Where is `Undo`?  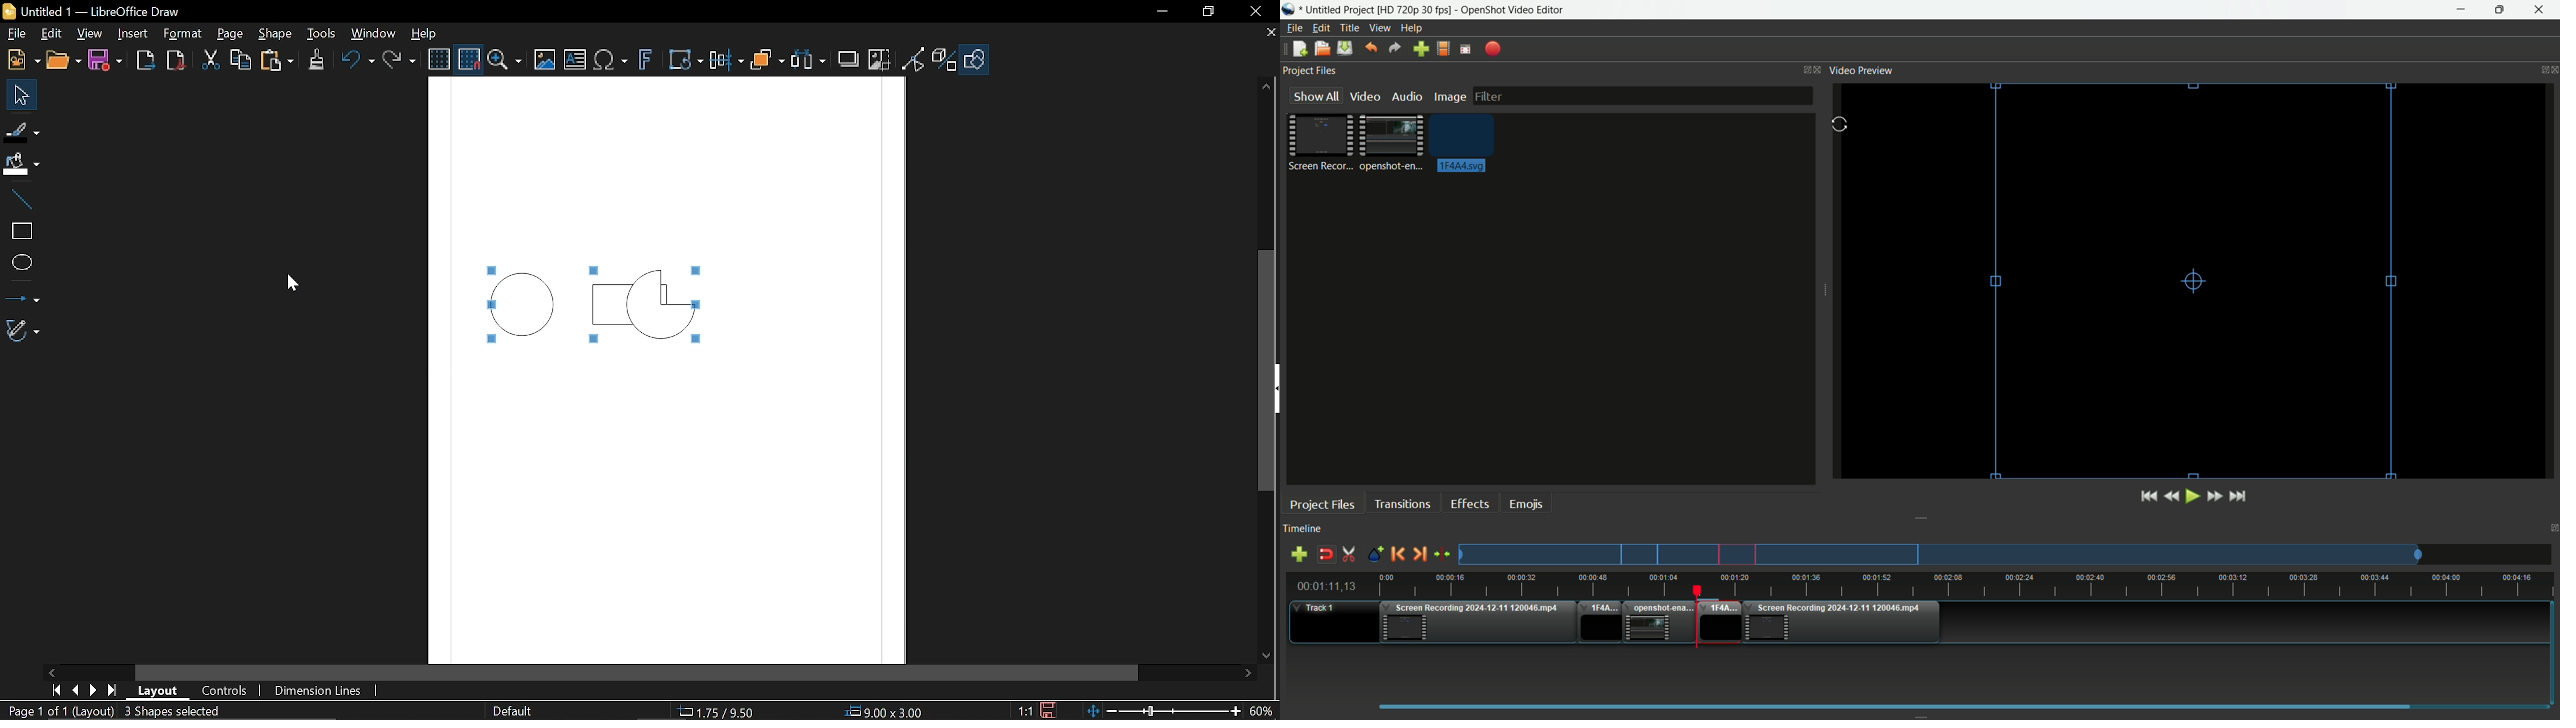 Undo is located at coordinates (356, 62).